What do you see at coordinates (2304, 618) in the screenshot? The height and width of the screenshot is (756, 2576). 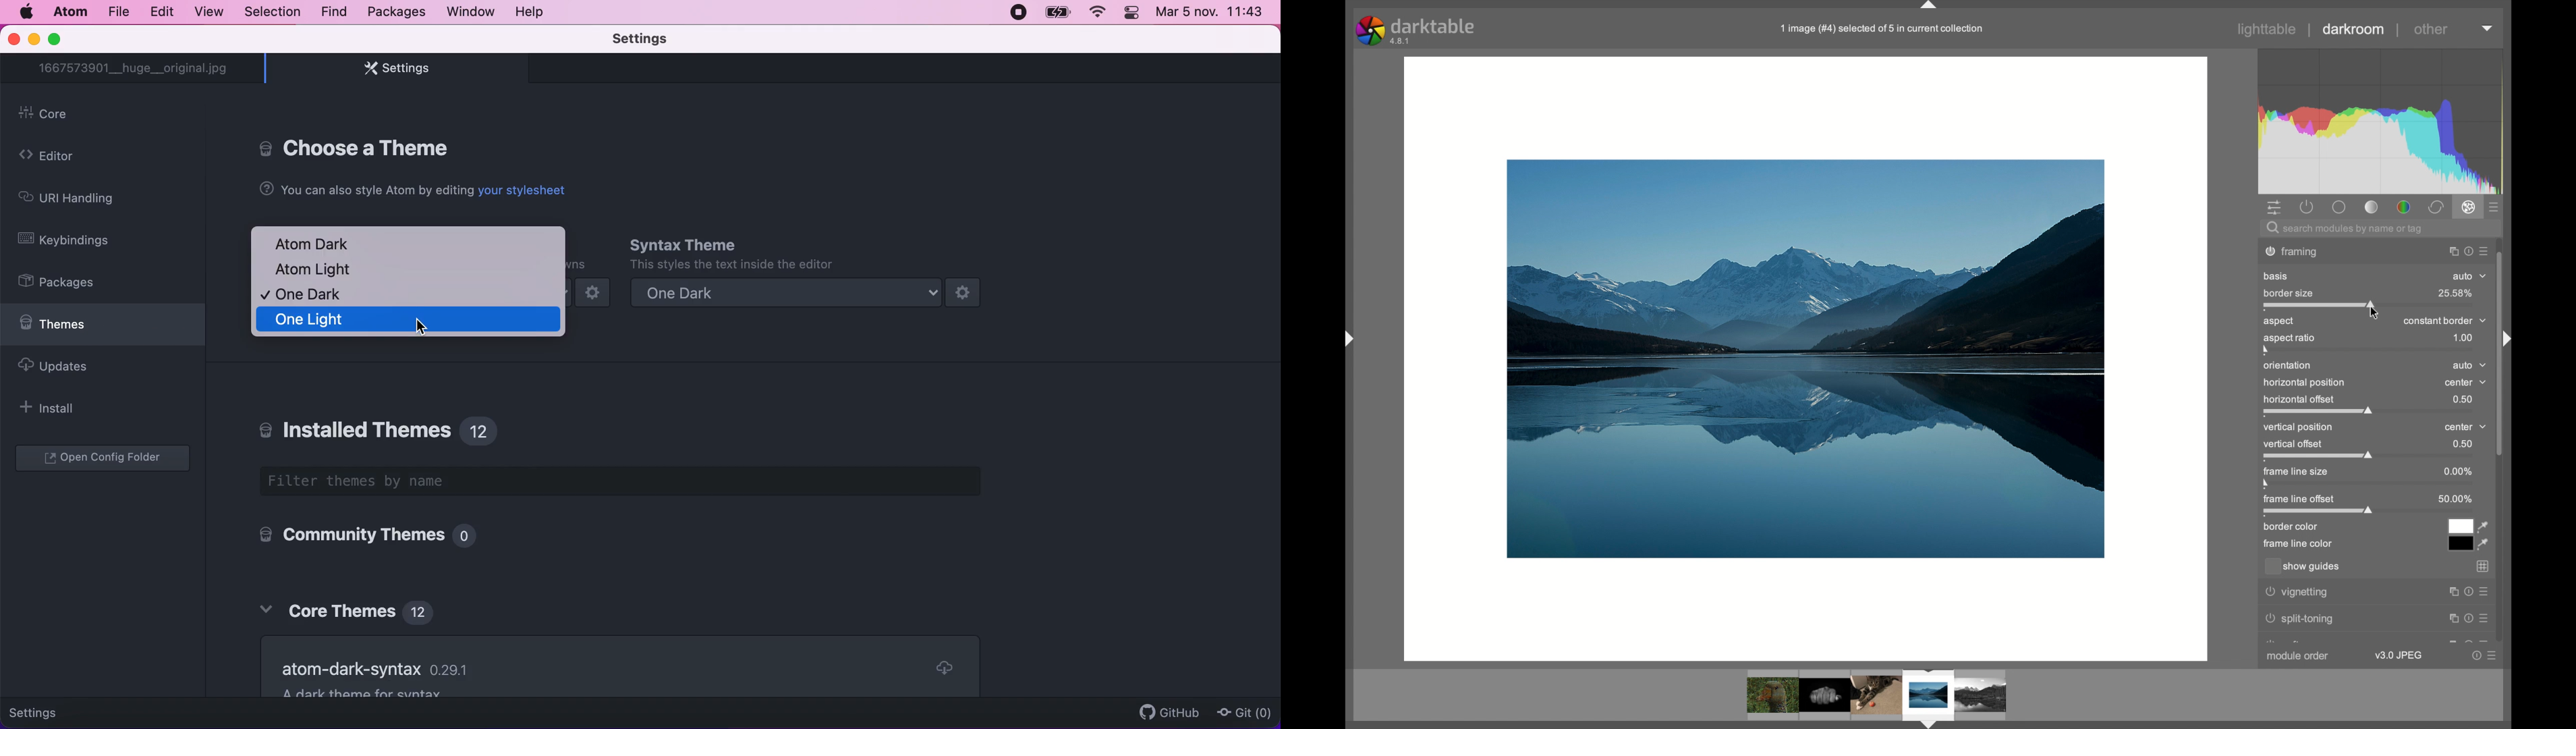 I see `split toning` at bounding box center [2304, 618].